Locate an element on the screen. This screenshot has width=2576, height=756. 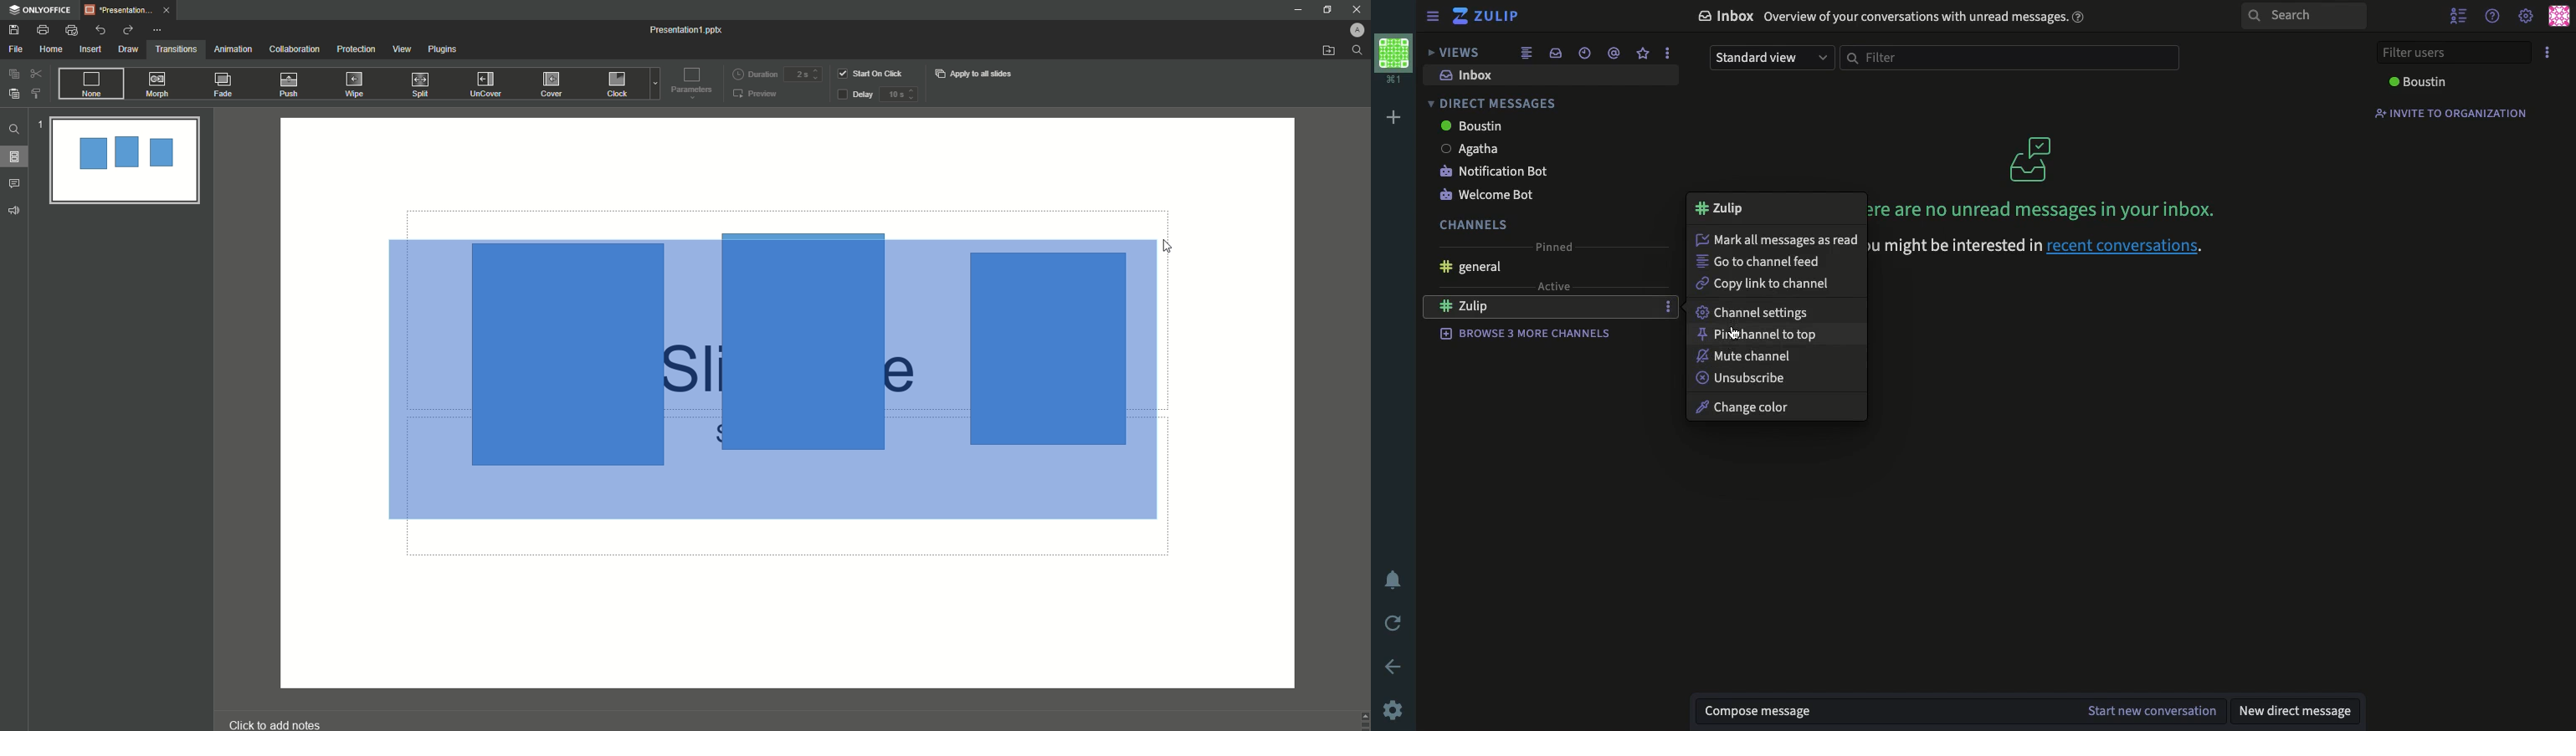
Parameters is located at coordinates (689, 82).